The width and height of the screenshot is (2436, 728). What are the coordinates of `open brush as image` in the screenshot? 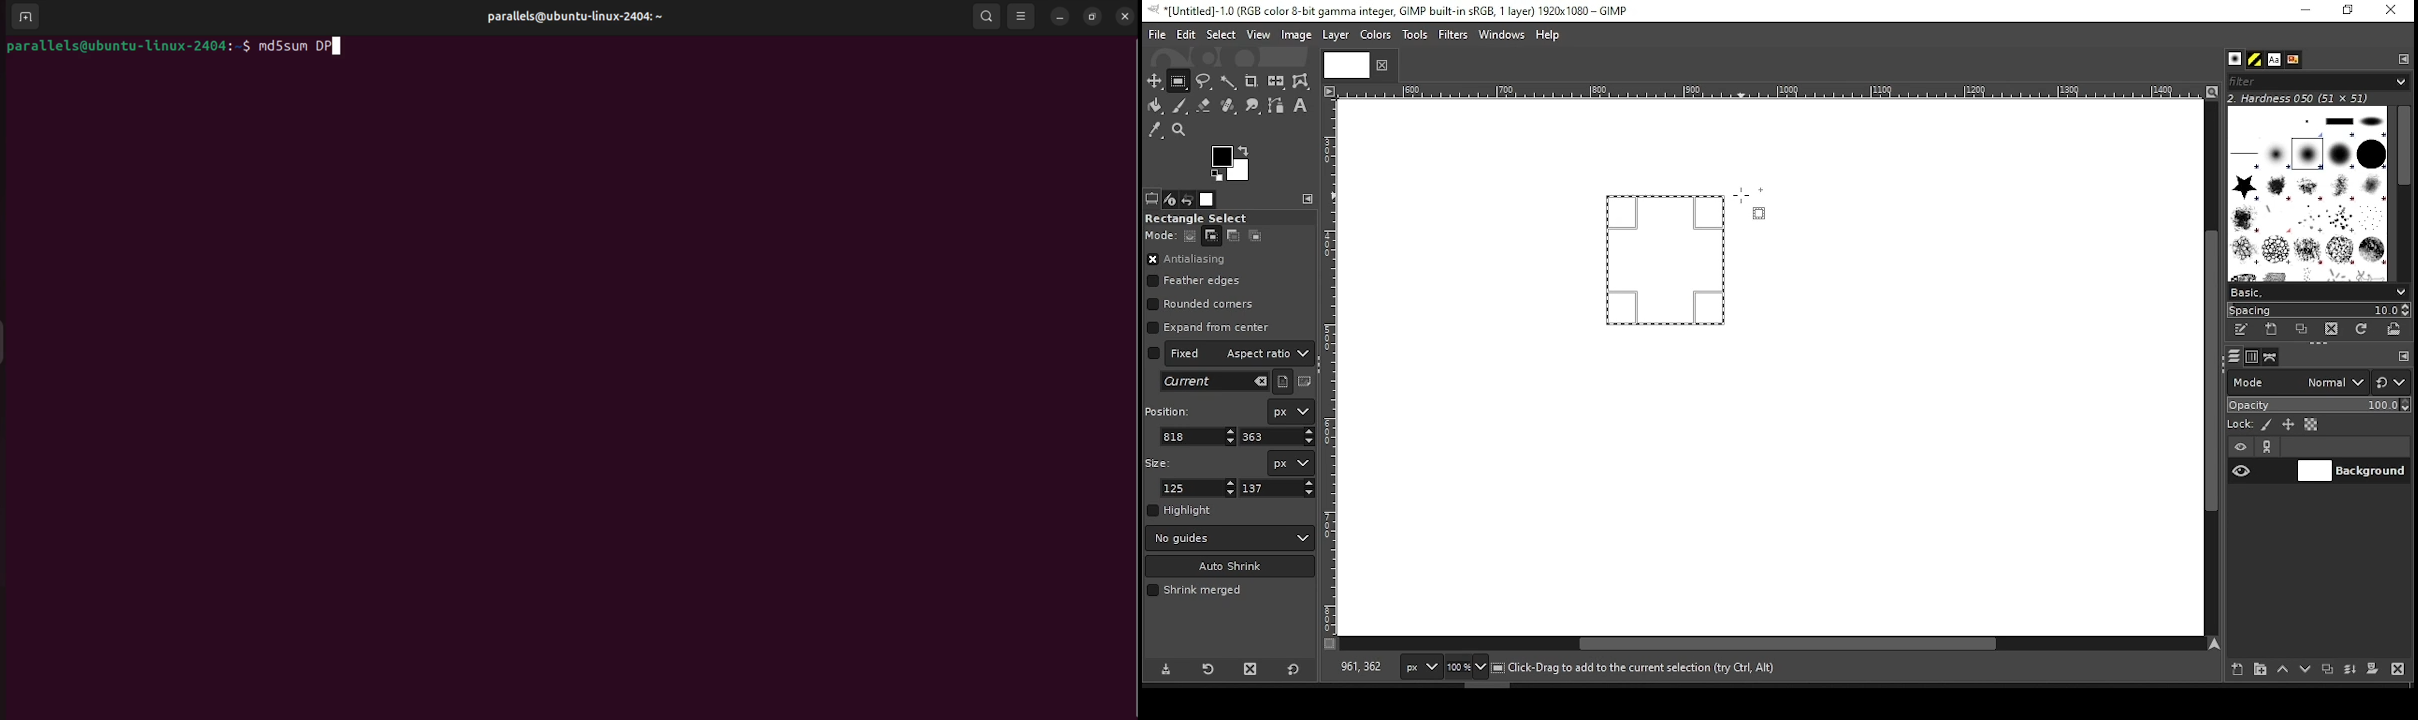 It's located at (2395, 329).